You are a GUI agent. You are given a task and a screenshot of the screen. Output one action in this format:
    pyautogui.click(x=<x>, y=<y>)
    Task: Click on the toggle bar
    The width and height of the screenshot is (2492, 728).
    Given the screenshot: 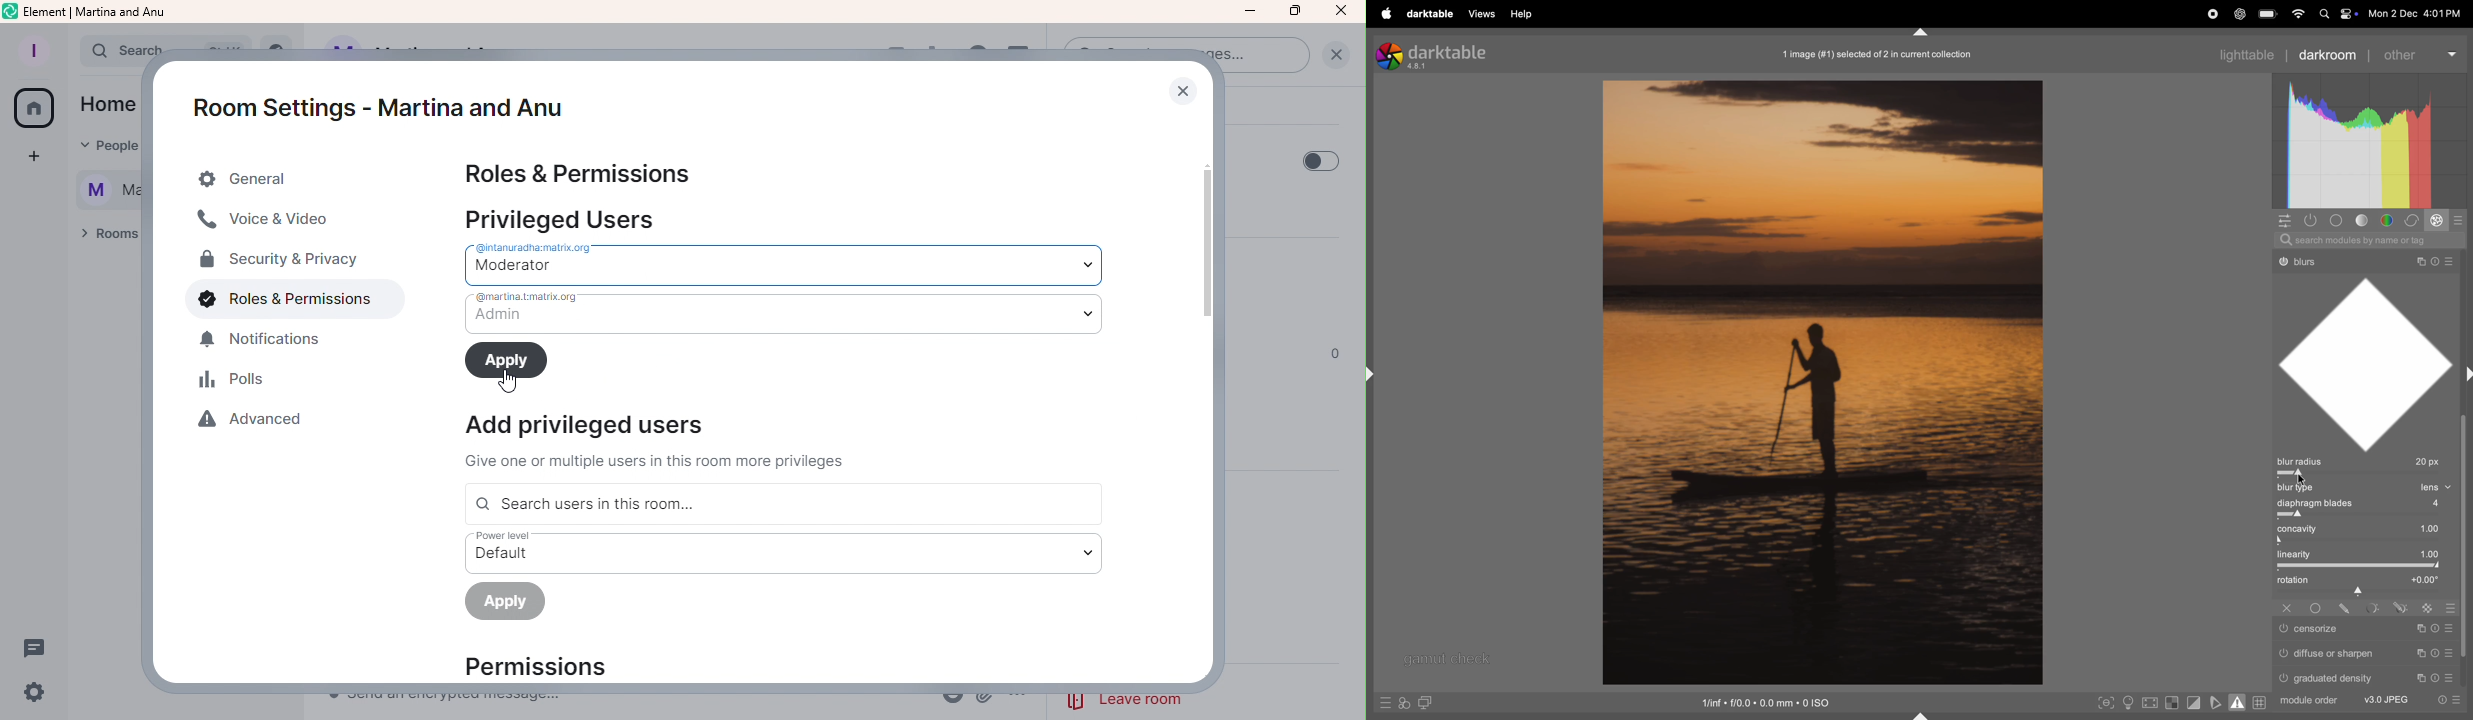 What is the action you would take?
    pyautogui.click(x=2366, y=475)
    